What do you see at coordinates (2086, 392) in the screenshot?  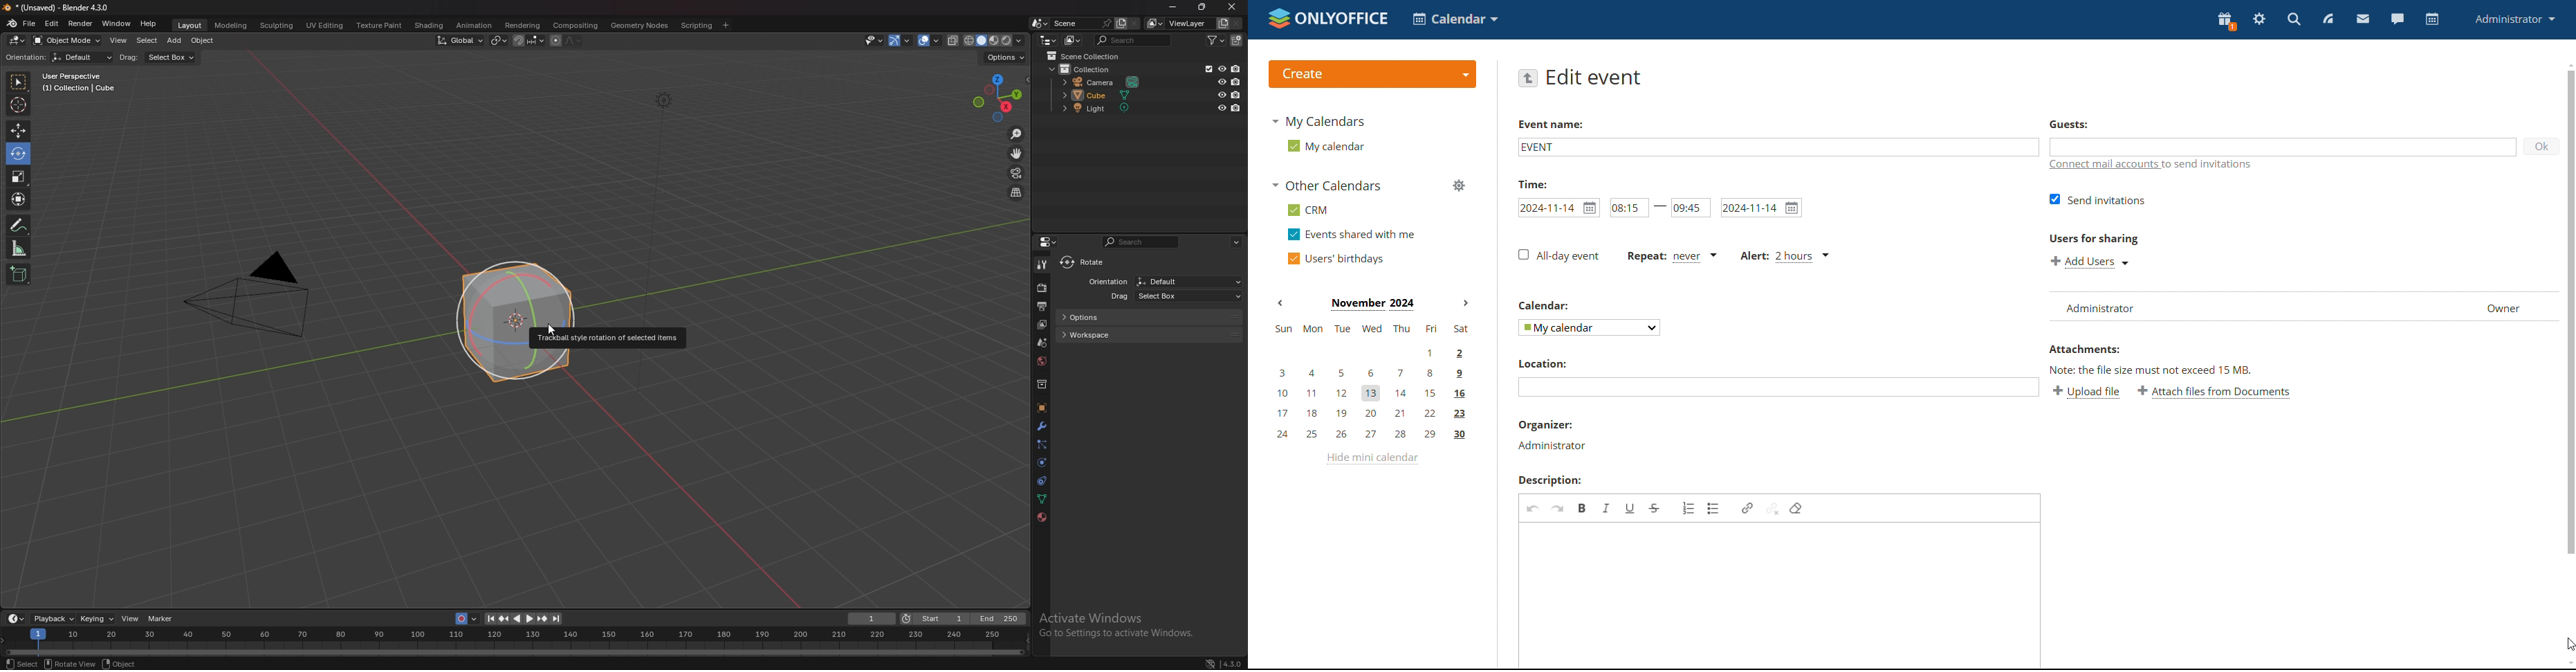 I see `upload file` at bounding box center [2086, 392].